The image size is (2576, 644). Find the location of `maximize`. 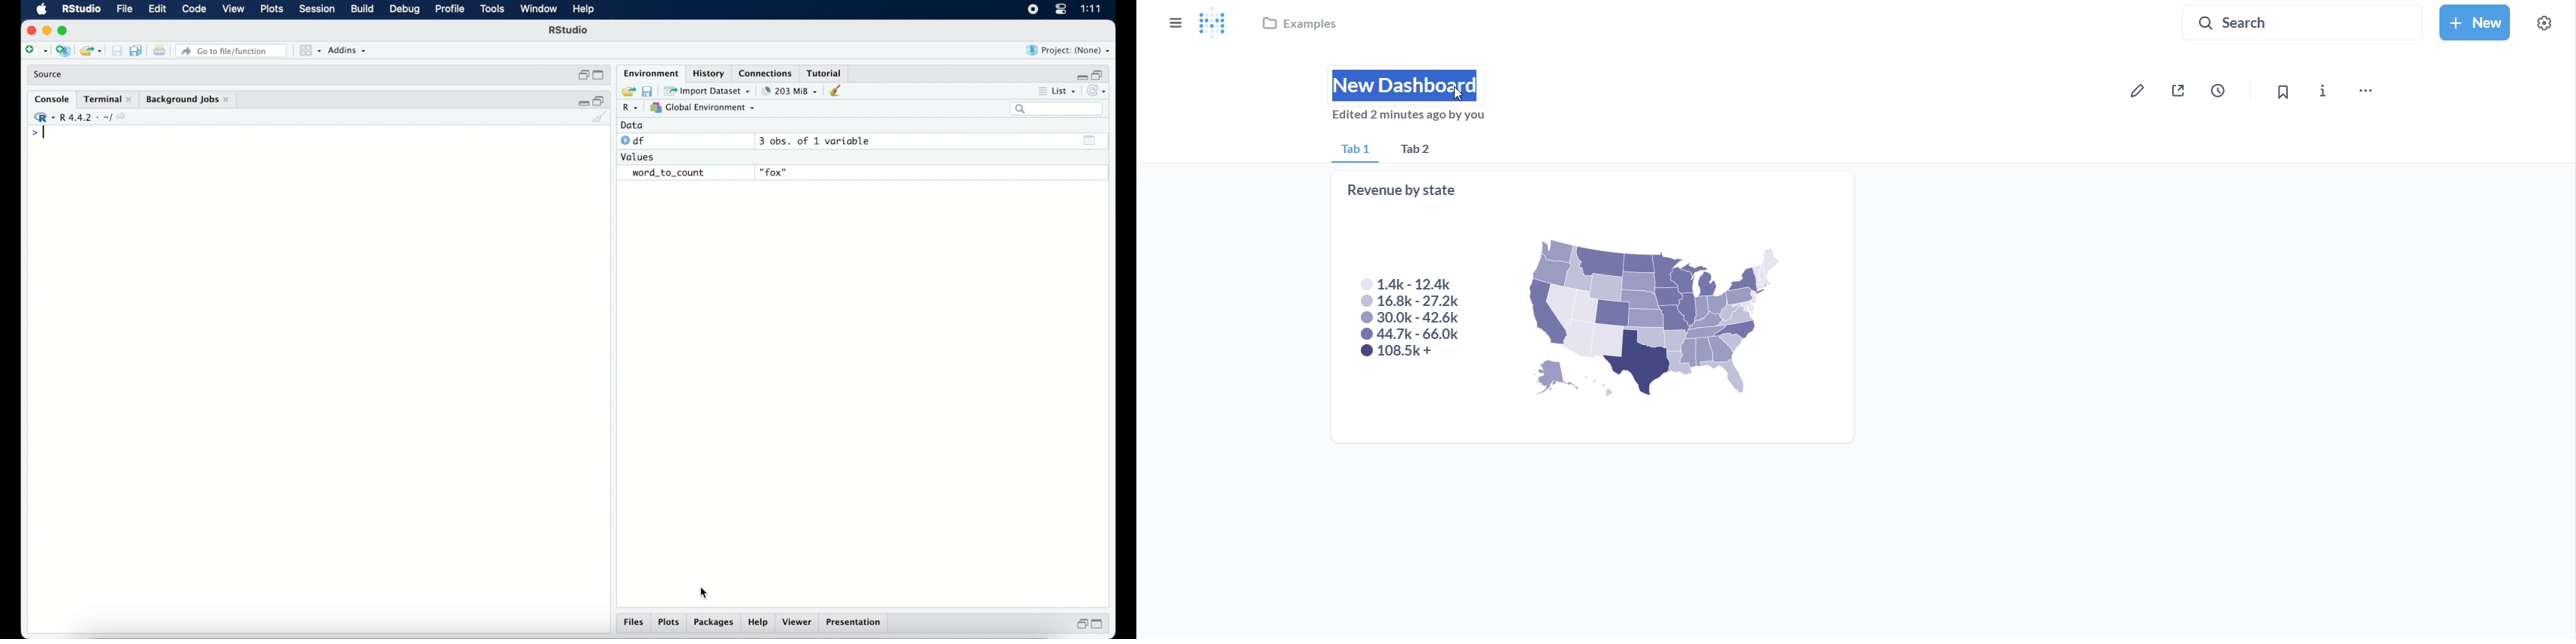

maximize is located at coordinates (600, 76).